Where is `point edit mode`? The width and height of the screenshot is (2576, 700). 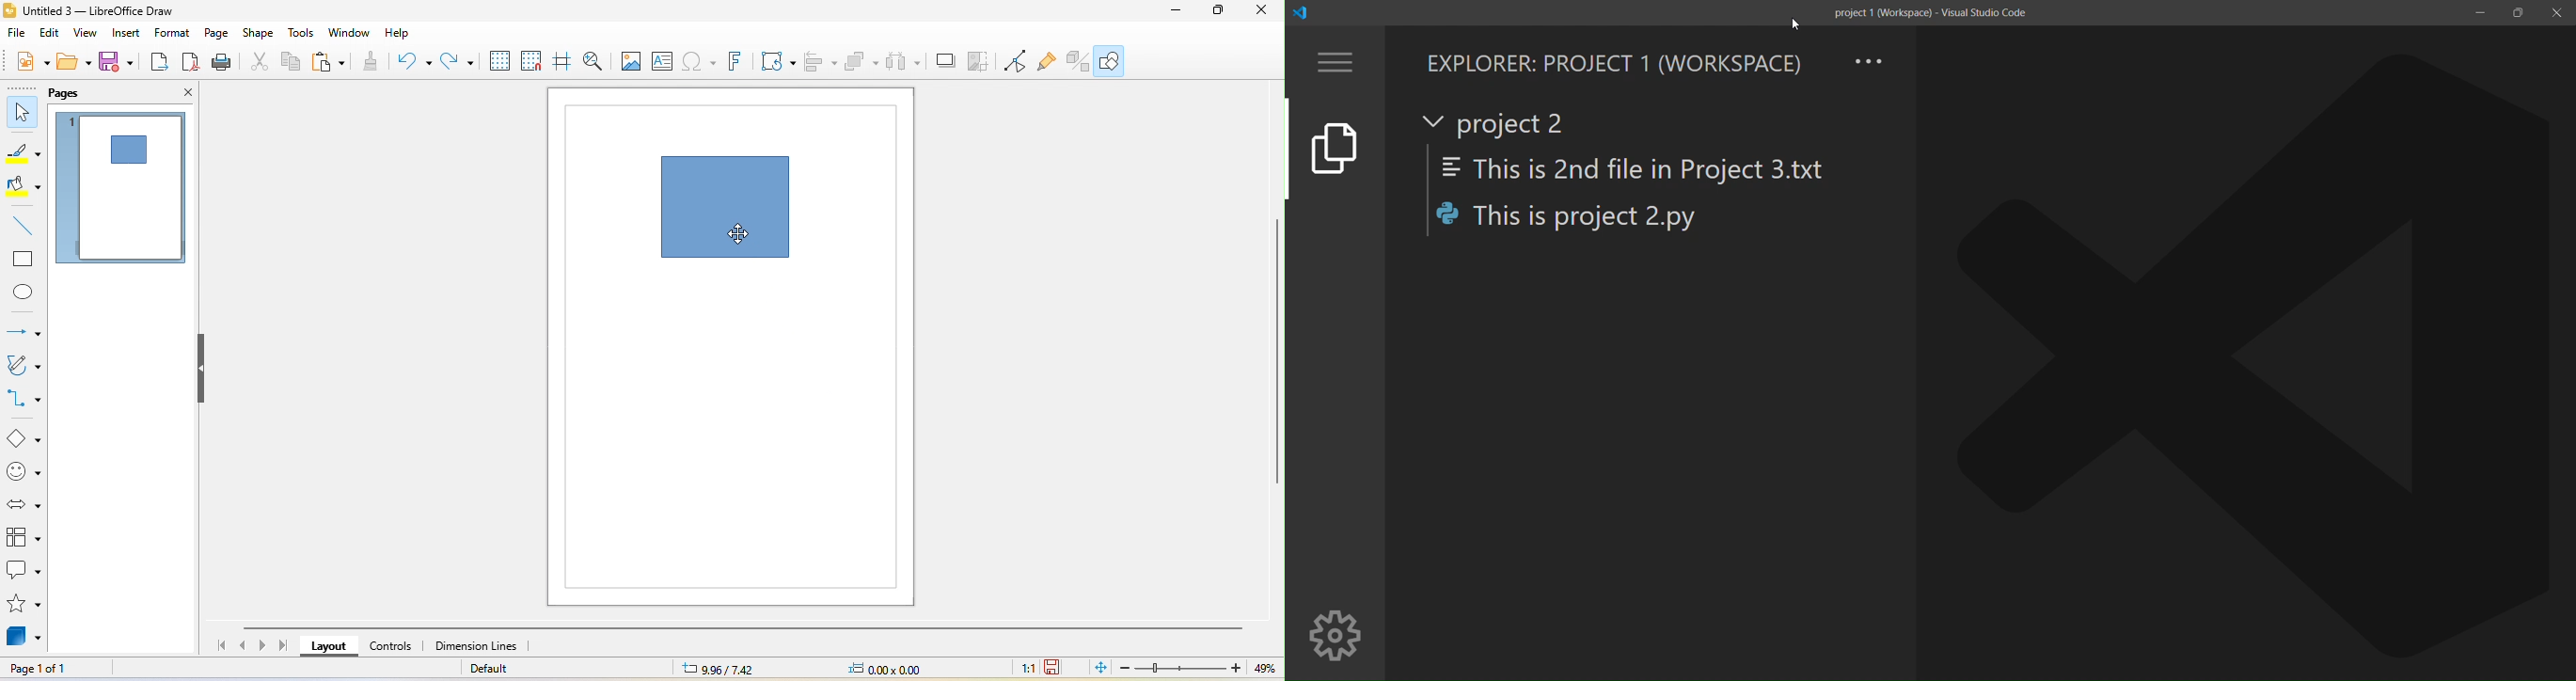 point edit mode is located at coordinates (1015, 61).